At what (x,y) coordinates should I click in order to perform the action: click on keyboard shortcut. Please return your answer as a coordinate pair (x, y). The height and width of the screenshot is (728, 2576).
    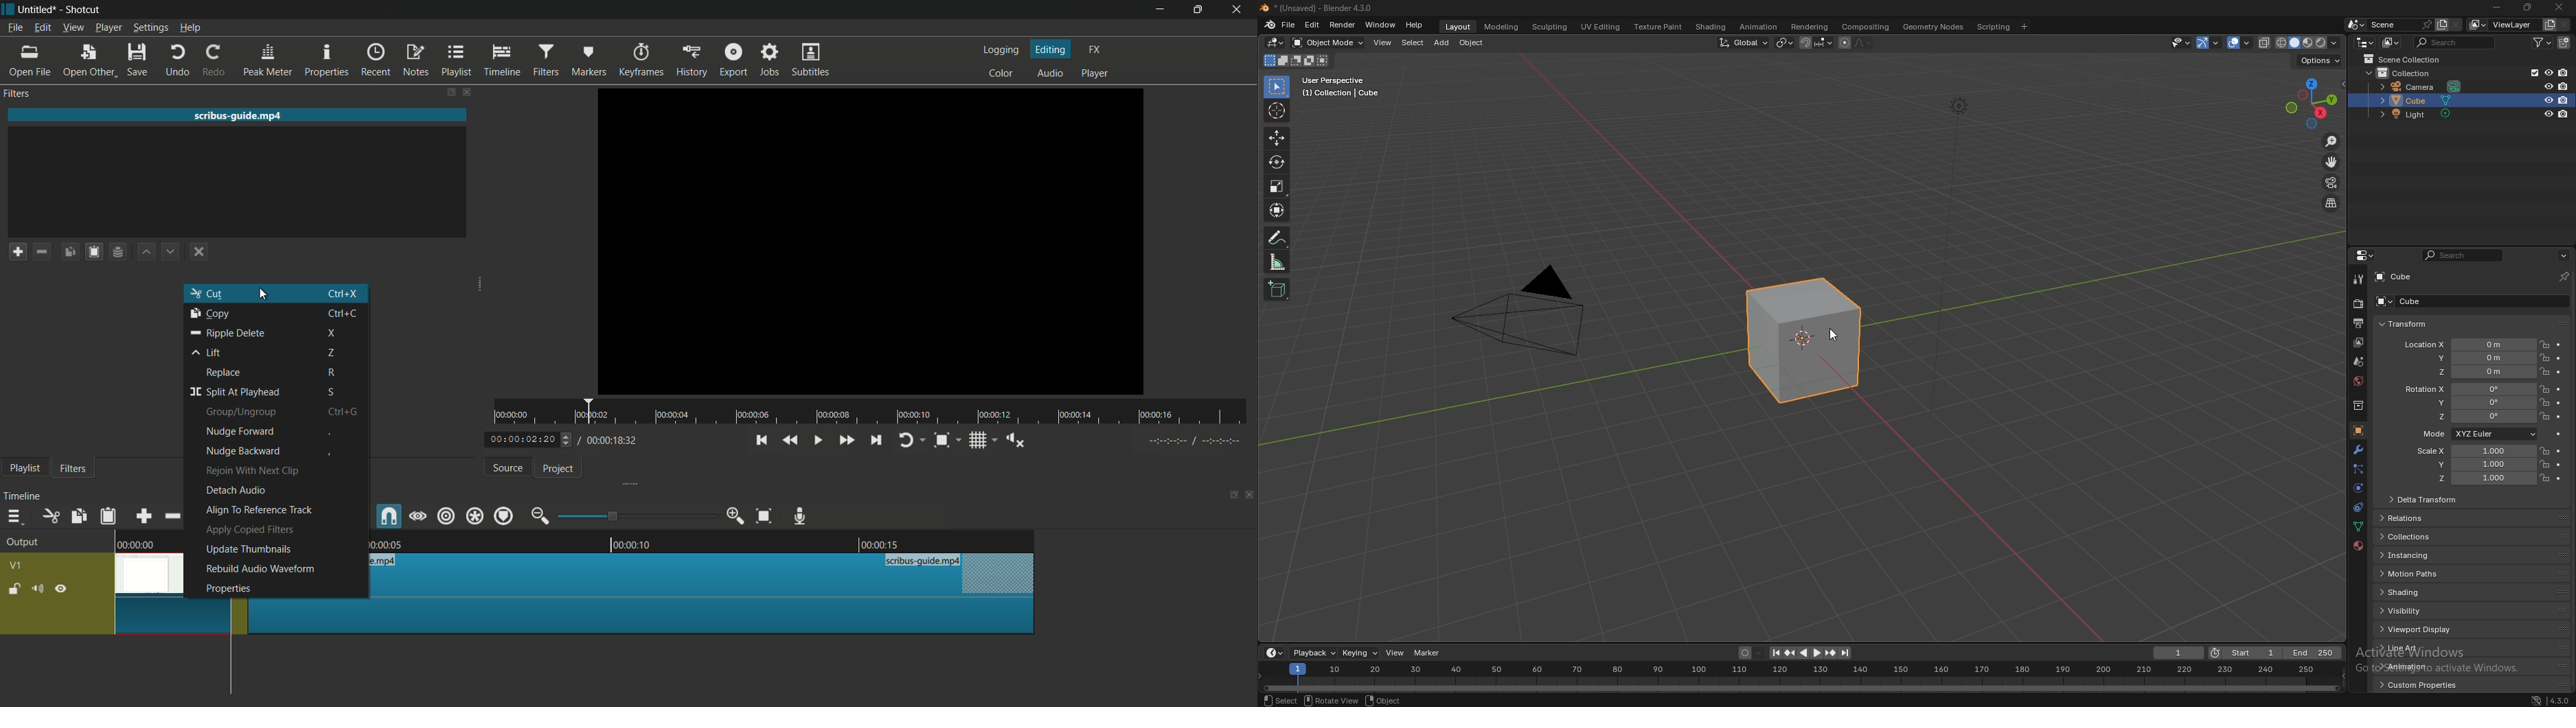
    Looking at the image, I should click on (342, 313).